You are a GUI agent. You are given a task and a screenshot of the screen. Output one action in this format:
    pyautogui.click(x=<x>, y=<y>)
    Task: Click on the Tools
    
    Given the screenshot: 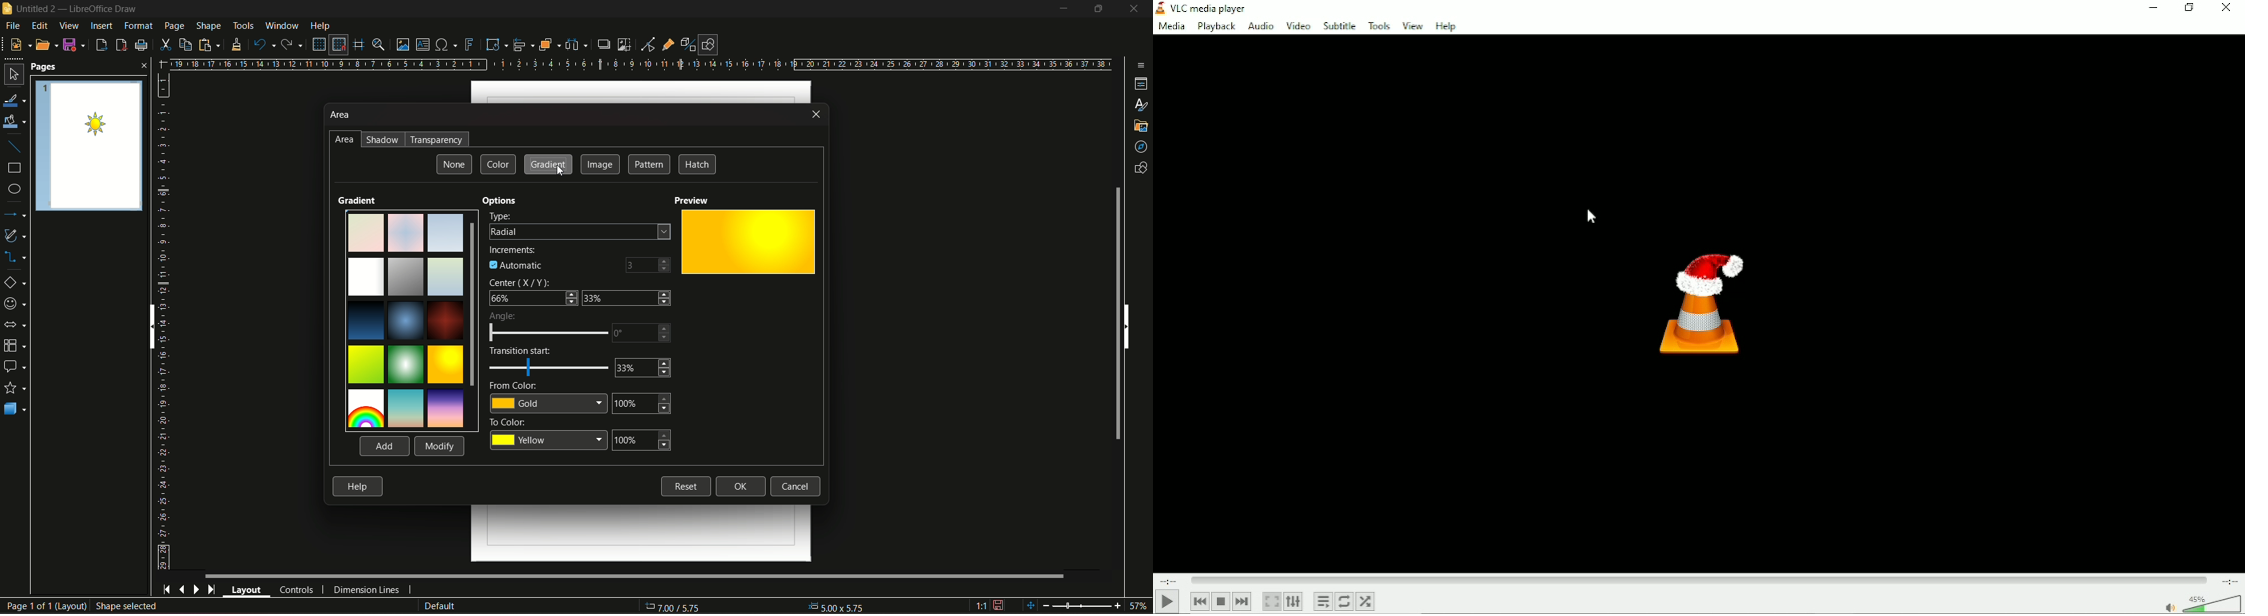 What is the action you would take?
    pyautogui.click(x=1379, y=25)
    